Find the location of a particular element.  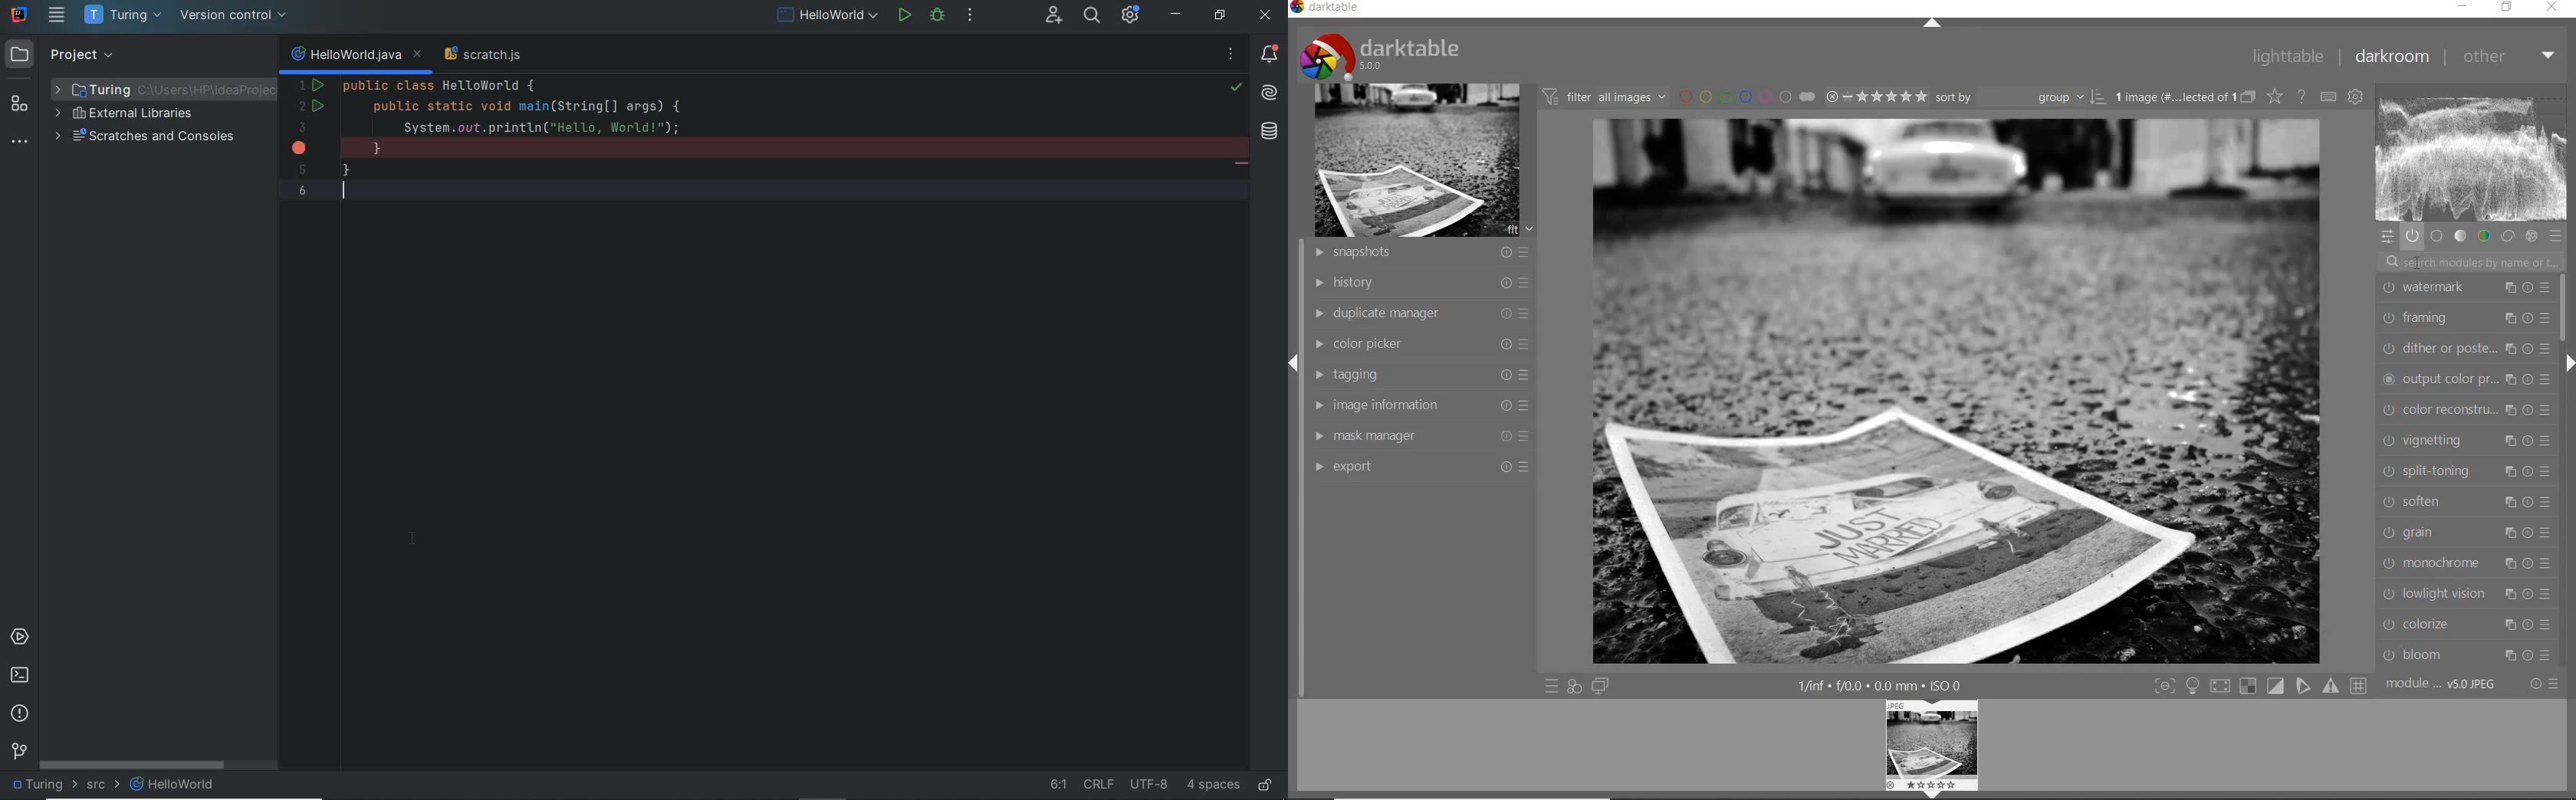

database is located at coordinates (1268, 132).